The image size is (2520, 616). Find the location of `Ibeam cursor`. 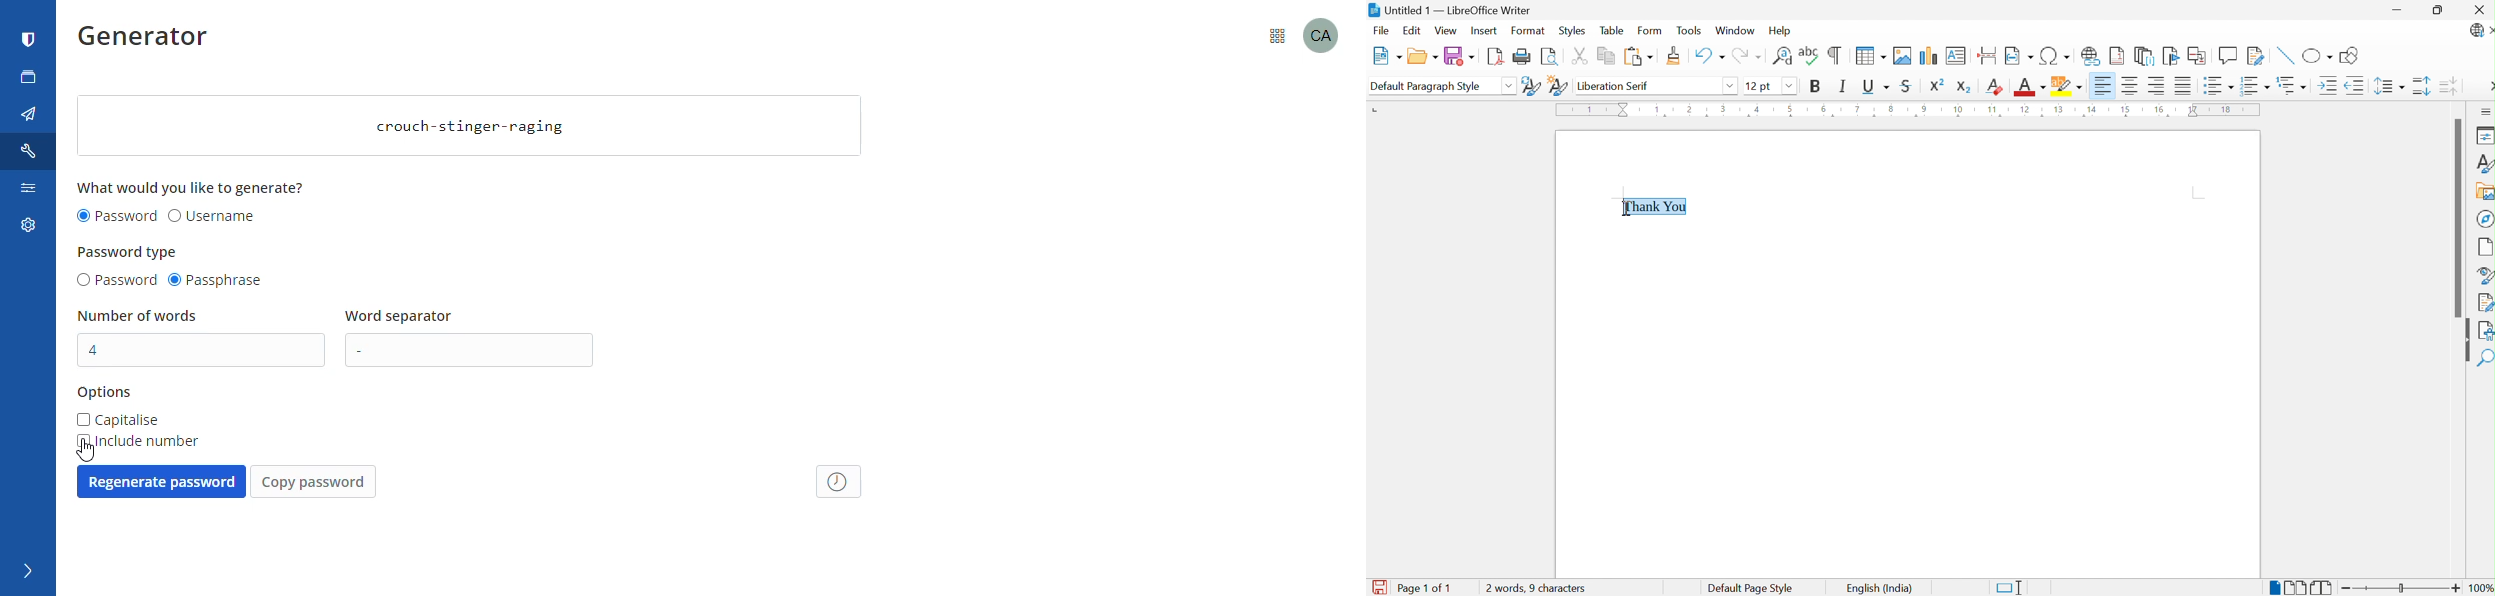

Ibeam cursor is located at coordinates (1629, 210).